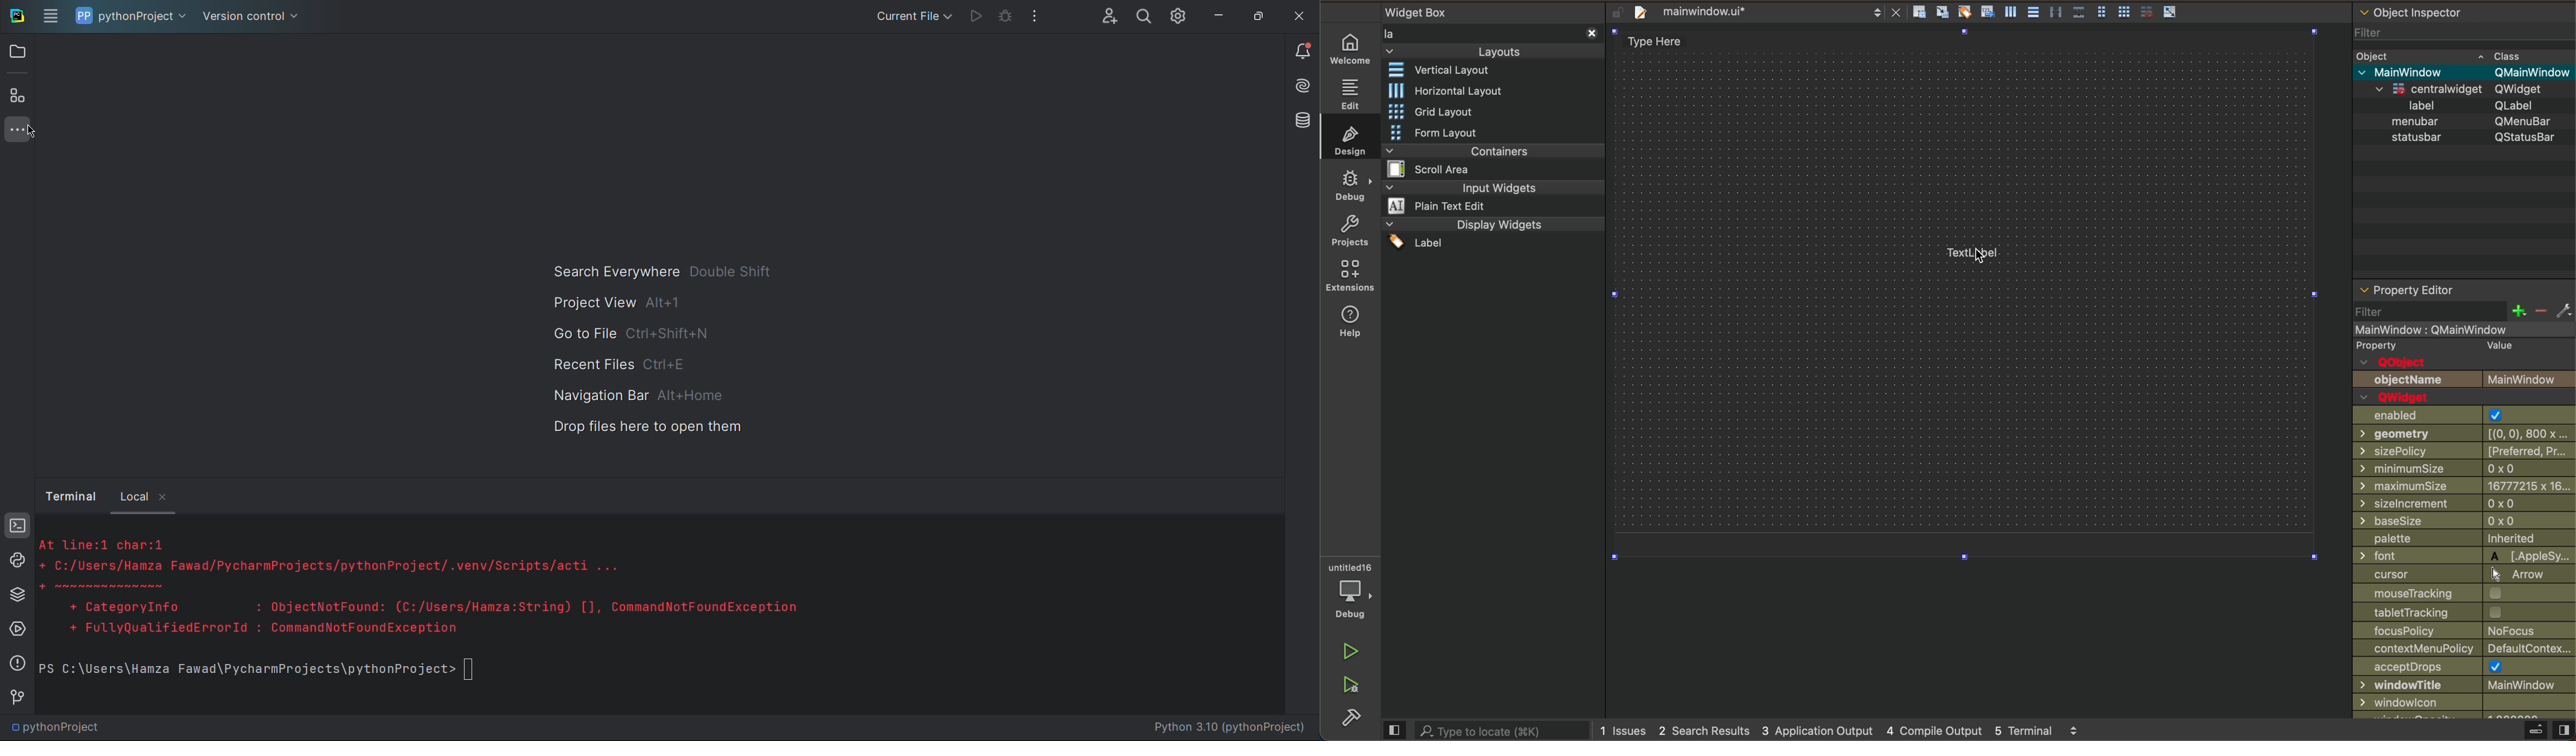  I want to click on Local, so click(134, 496).